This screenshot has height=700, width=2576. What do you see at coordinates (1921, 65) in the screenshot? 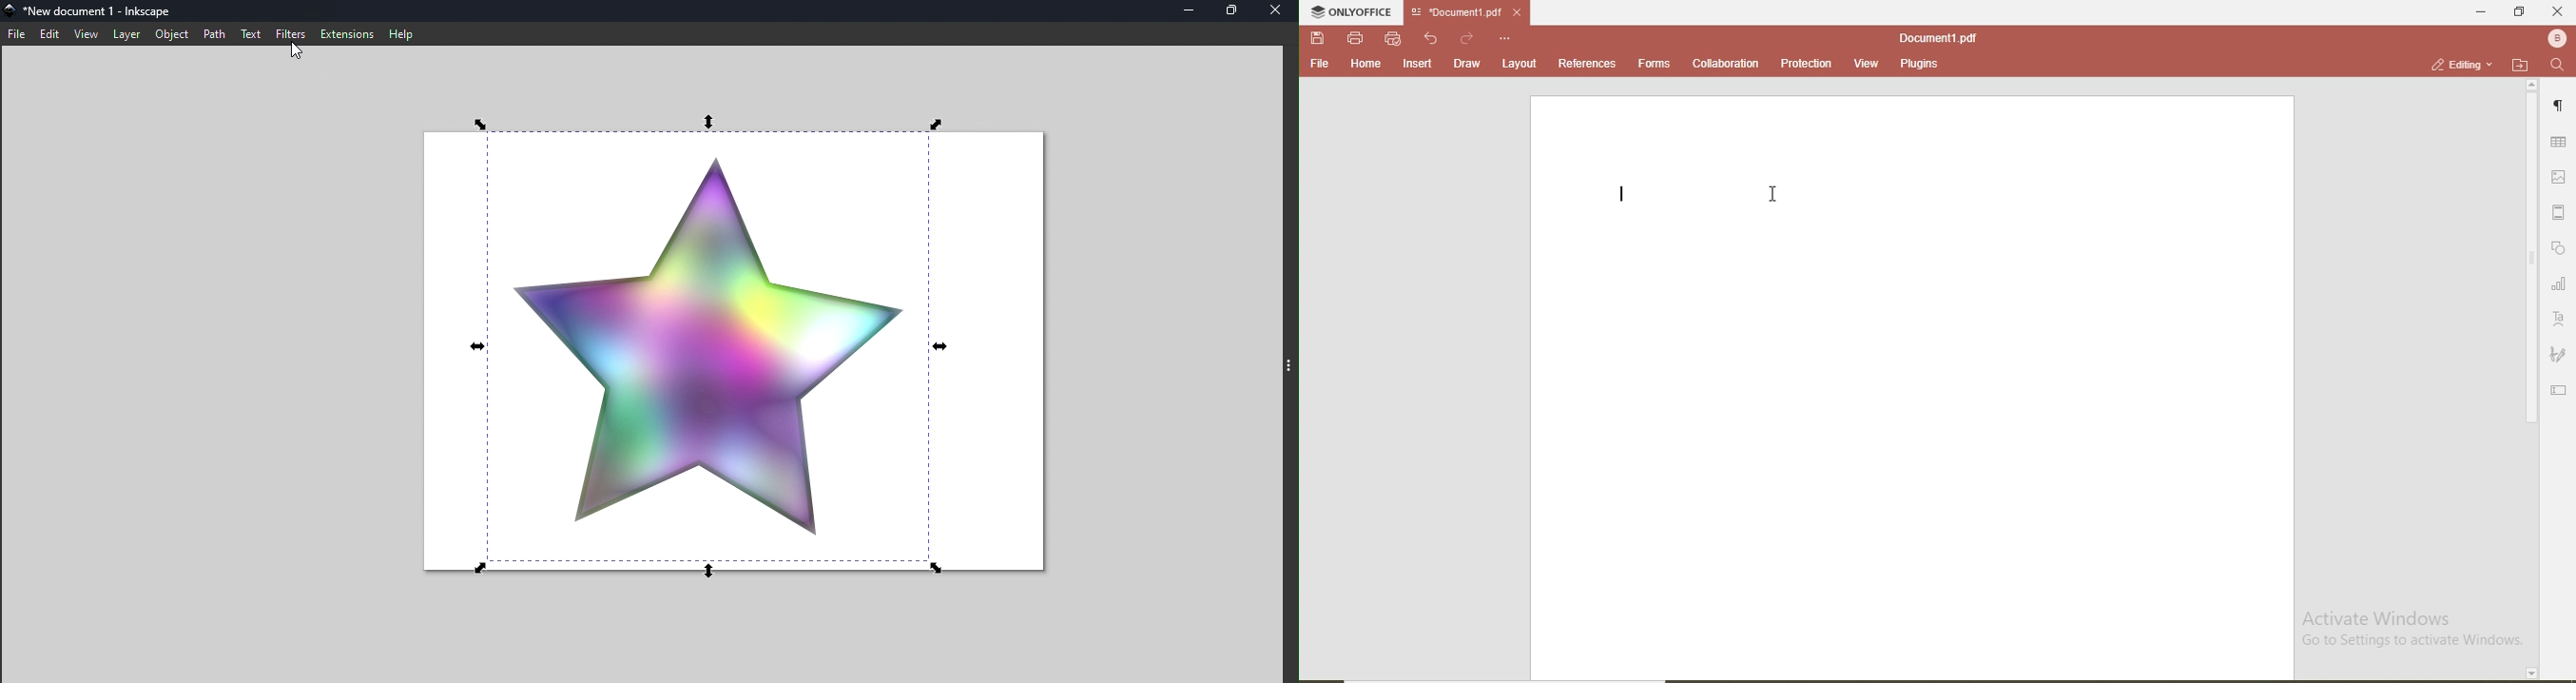
I see `plugins` at bounding box center [1921, 65].